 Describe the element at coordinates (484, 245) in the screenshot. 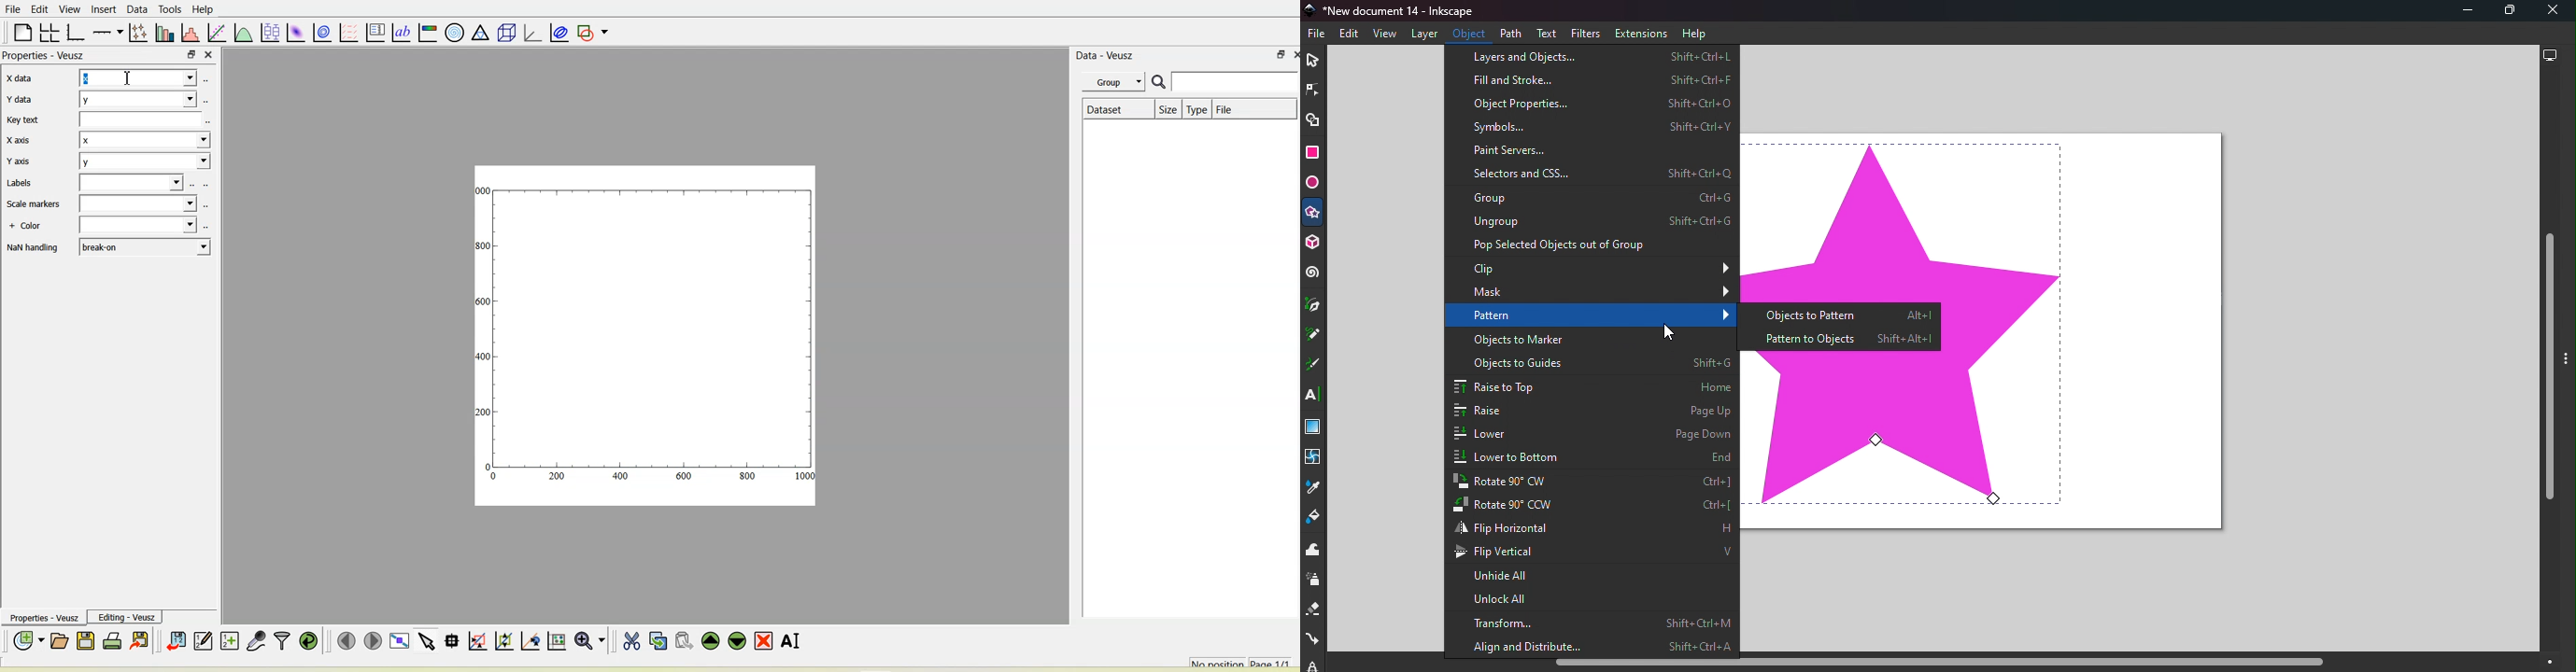

I see `300` at that location.